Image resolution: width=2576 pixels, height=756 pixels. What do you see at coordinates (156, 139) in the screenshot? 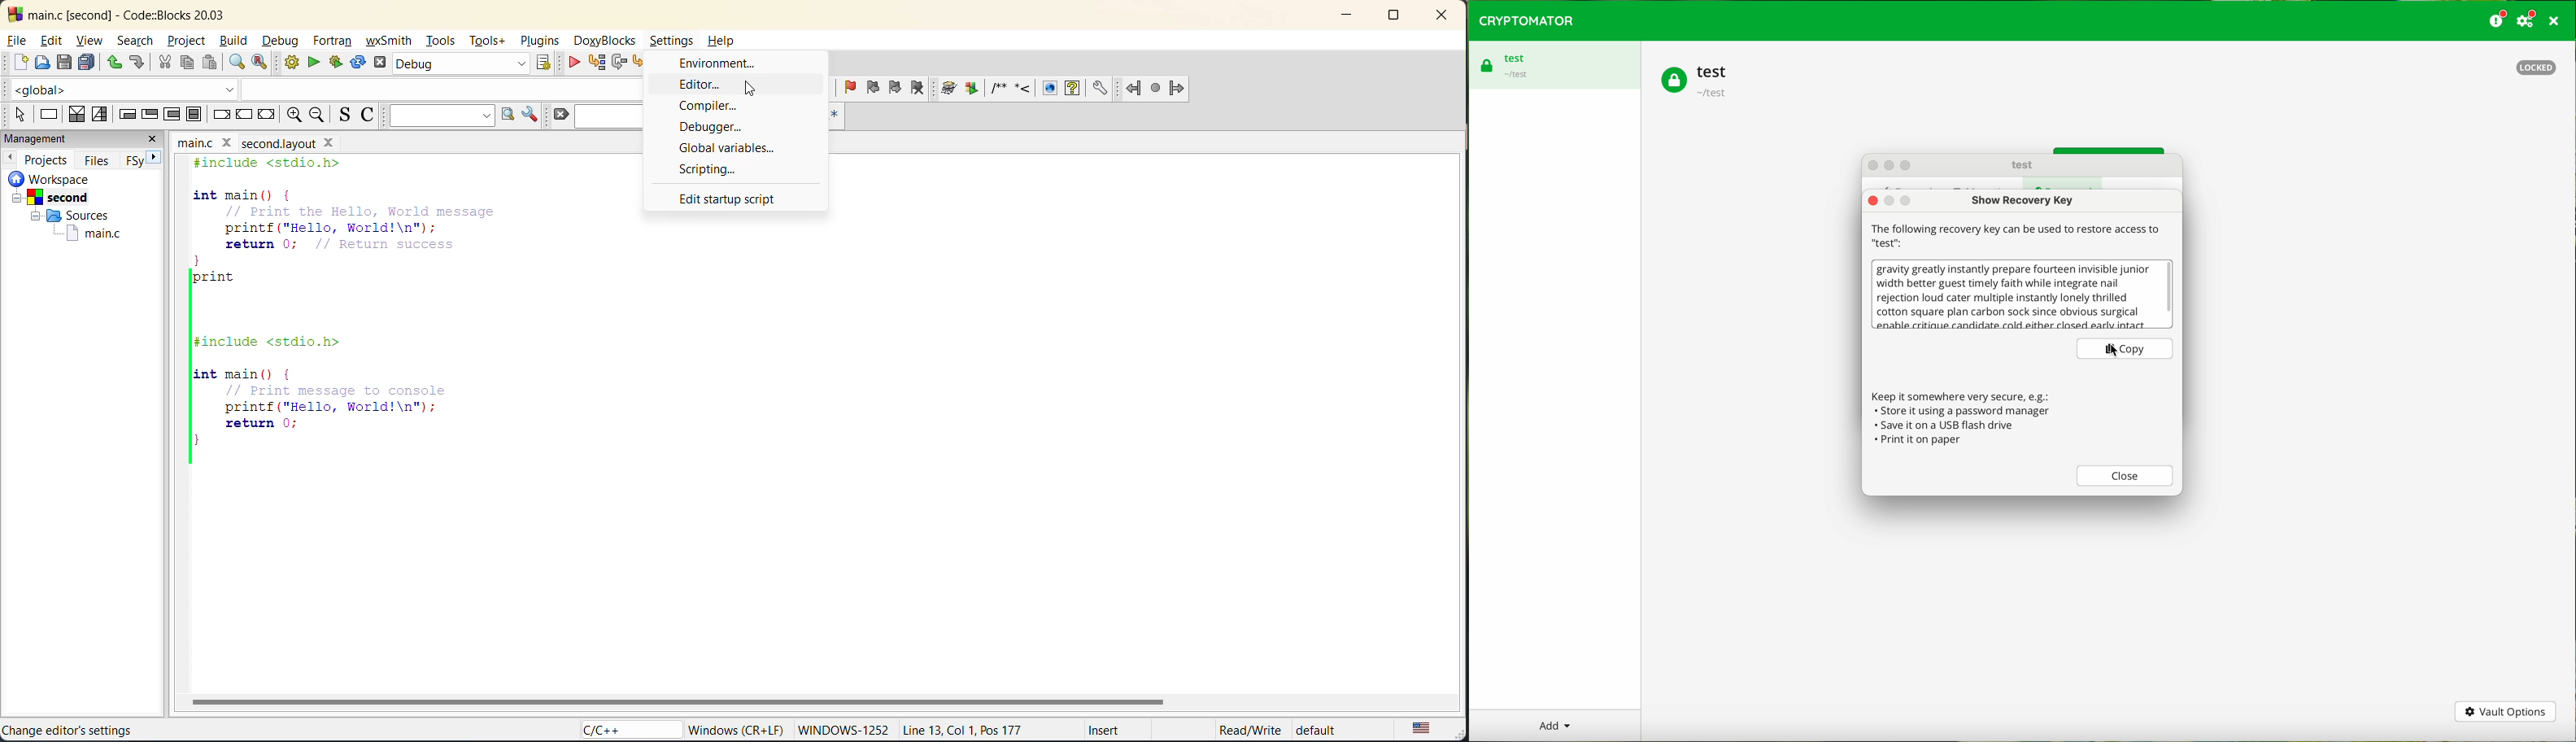
I see `close` at bounding box center [156, 139].